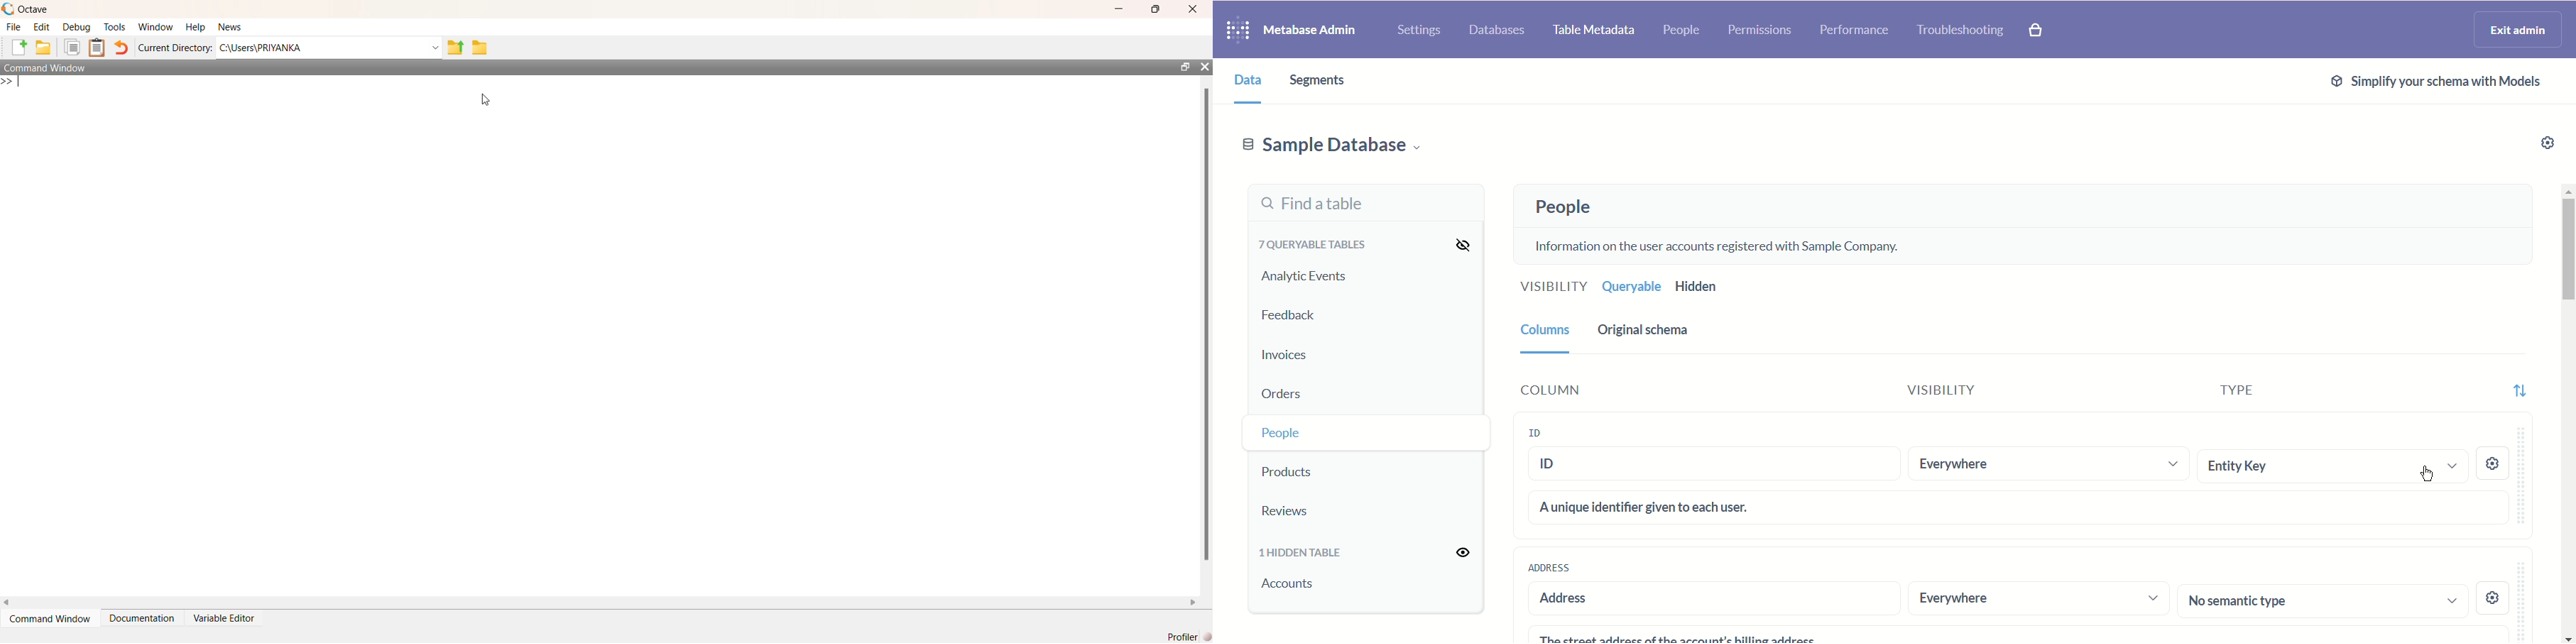 This screenshot has width=2576, height=644. I want to click on visibility, so click(1962, 392).